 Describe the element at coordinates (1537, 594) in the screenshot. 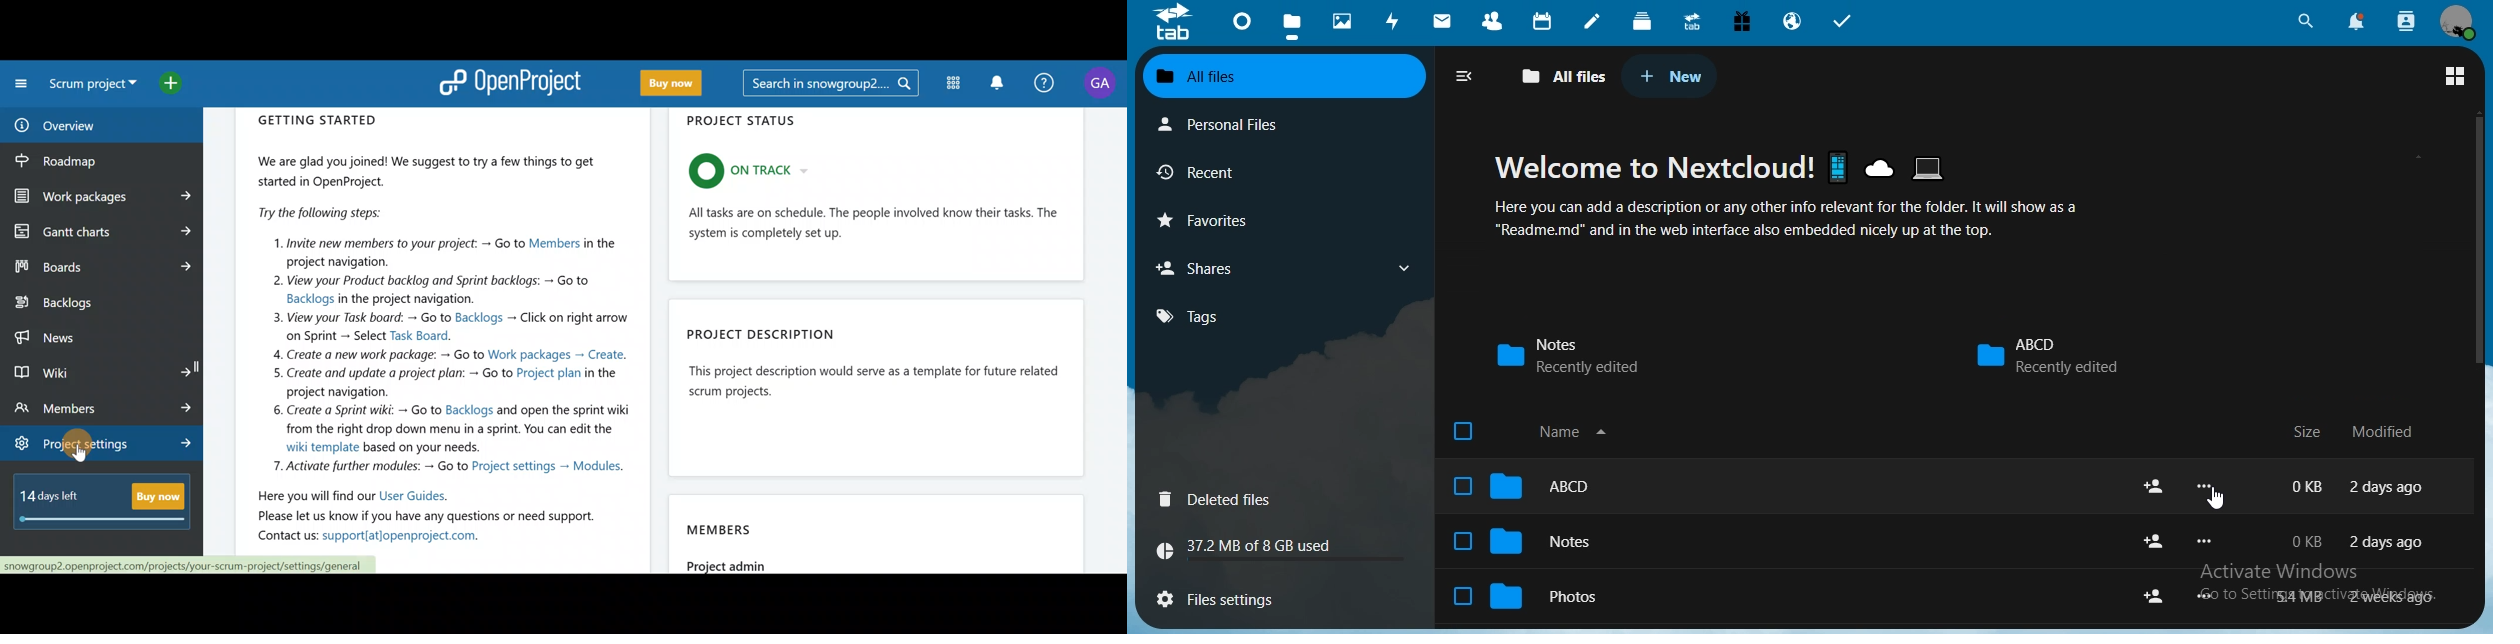

I see `photos` at that location.